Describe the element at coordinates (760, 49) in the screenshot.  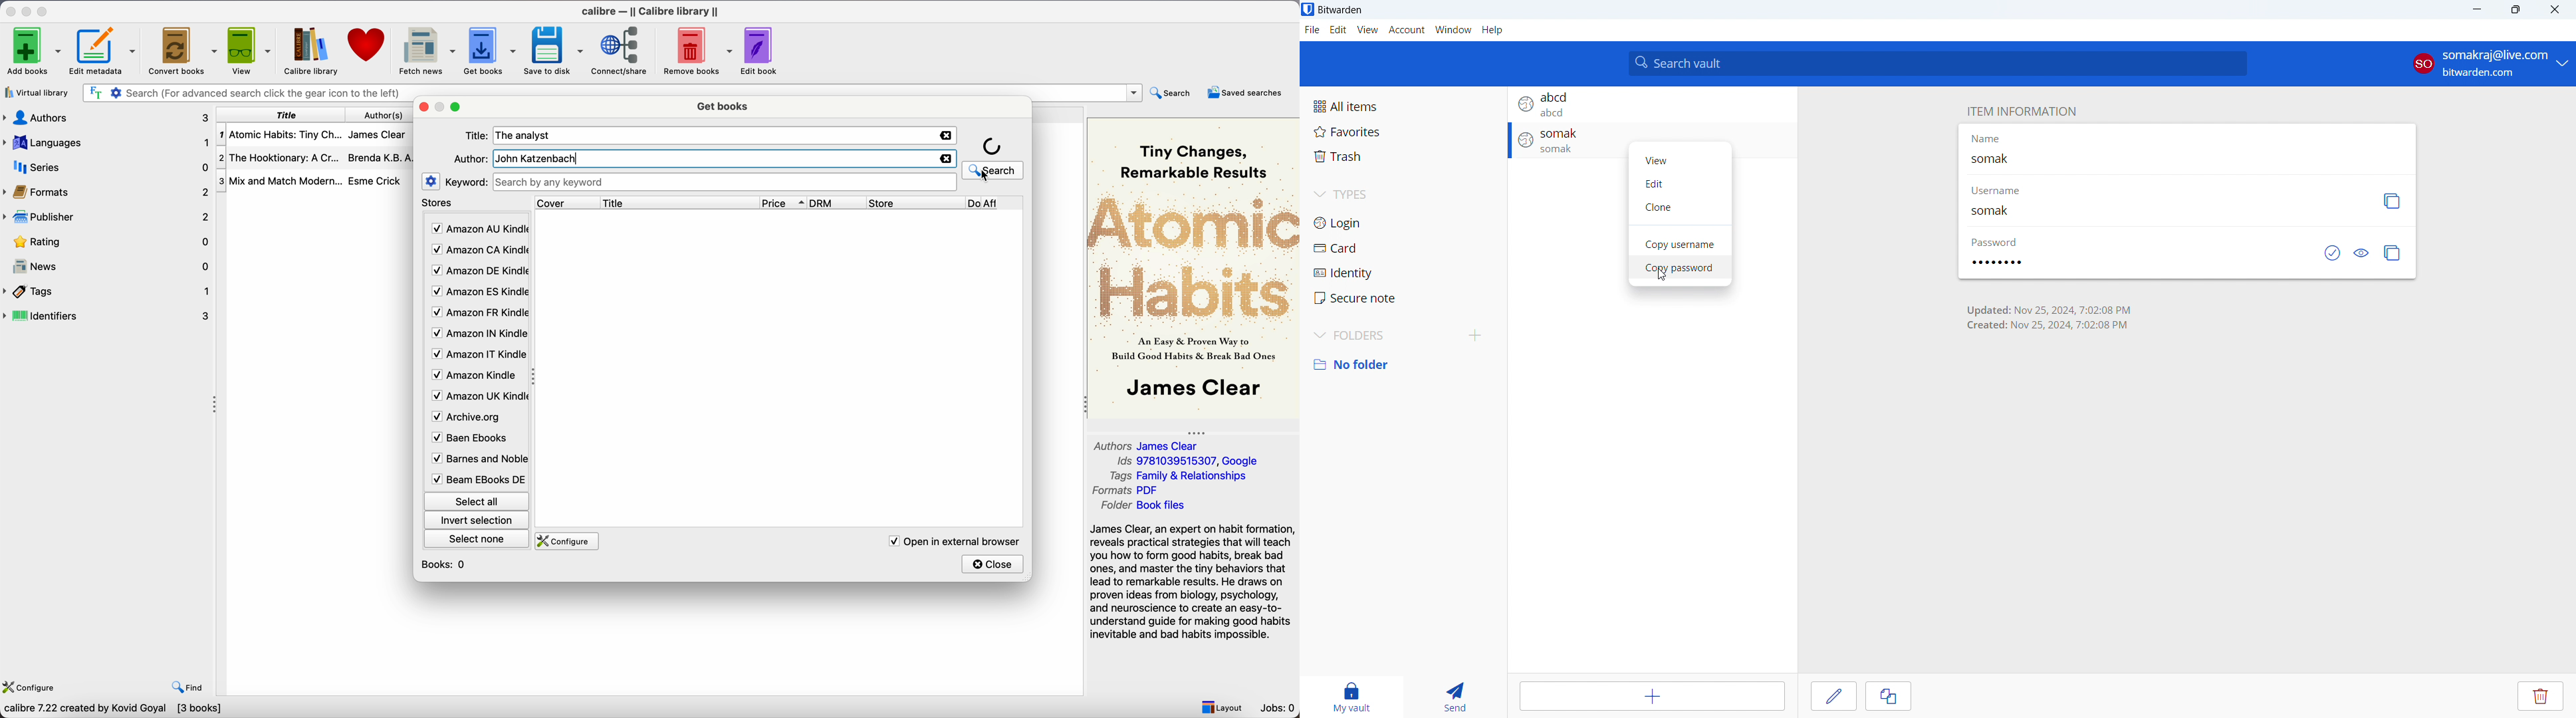
I see `edit book` at that location.